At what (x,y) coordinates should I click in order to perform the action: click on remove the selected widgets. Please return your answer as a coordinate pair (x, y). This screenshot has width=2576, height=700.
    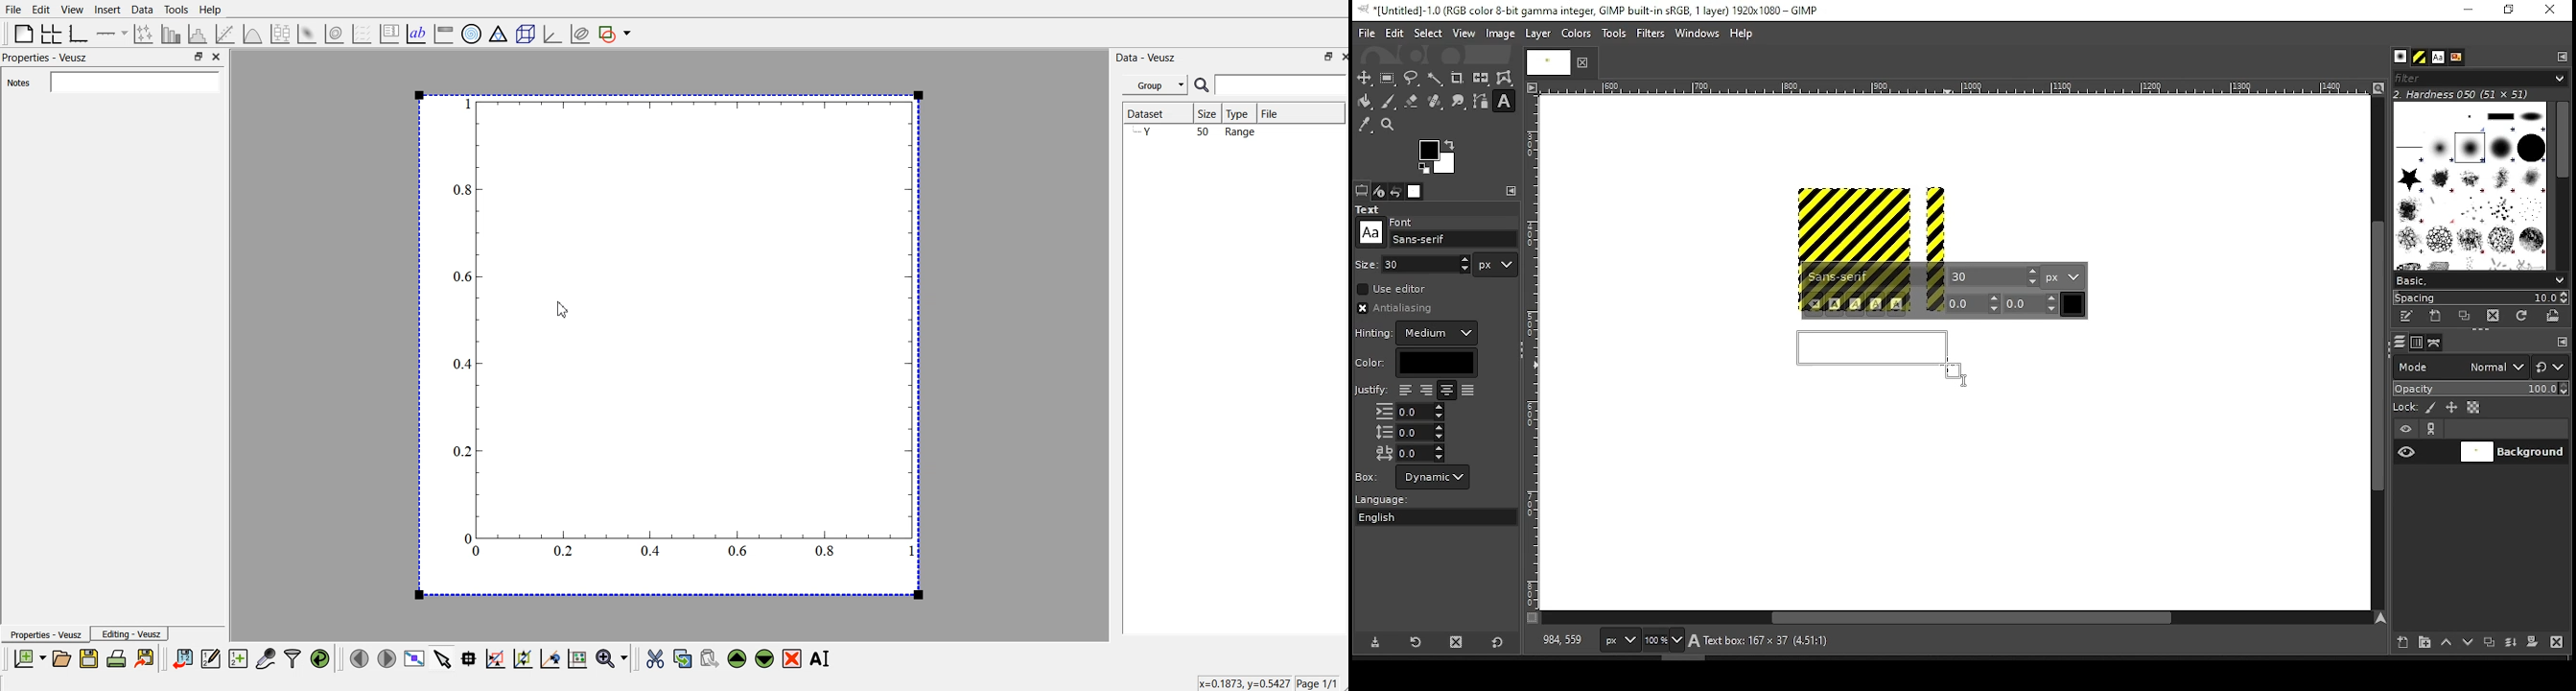
    Looking at the image, I should click on (793, 659).